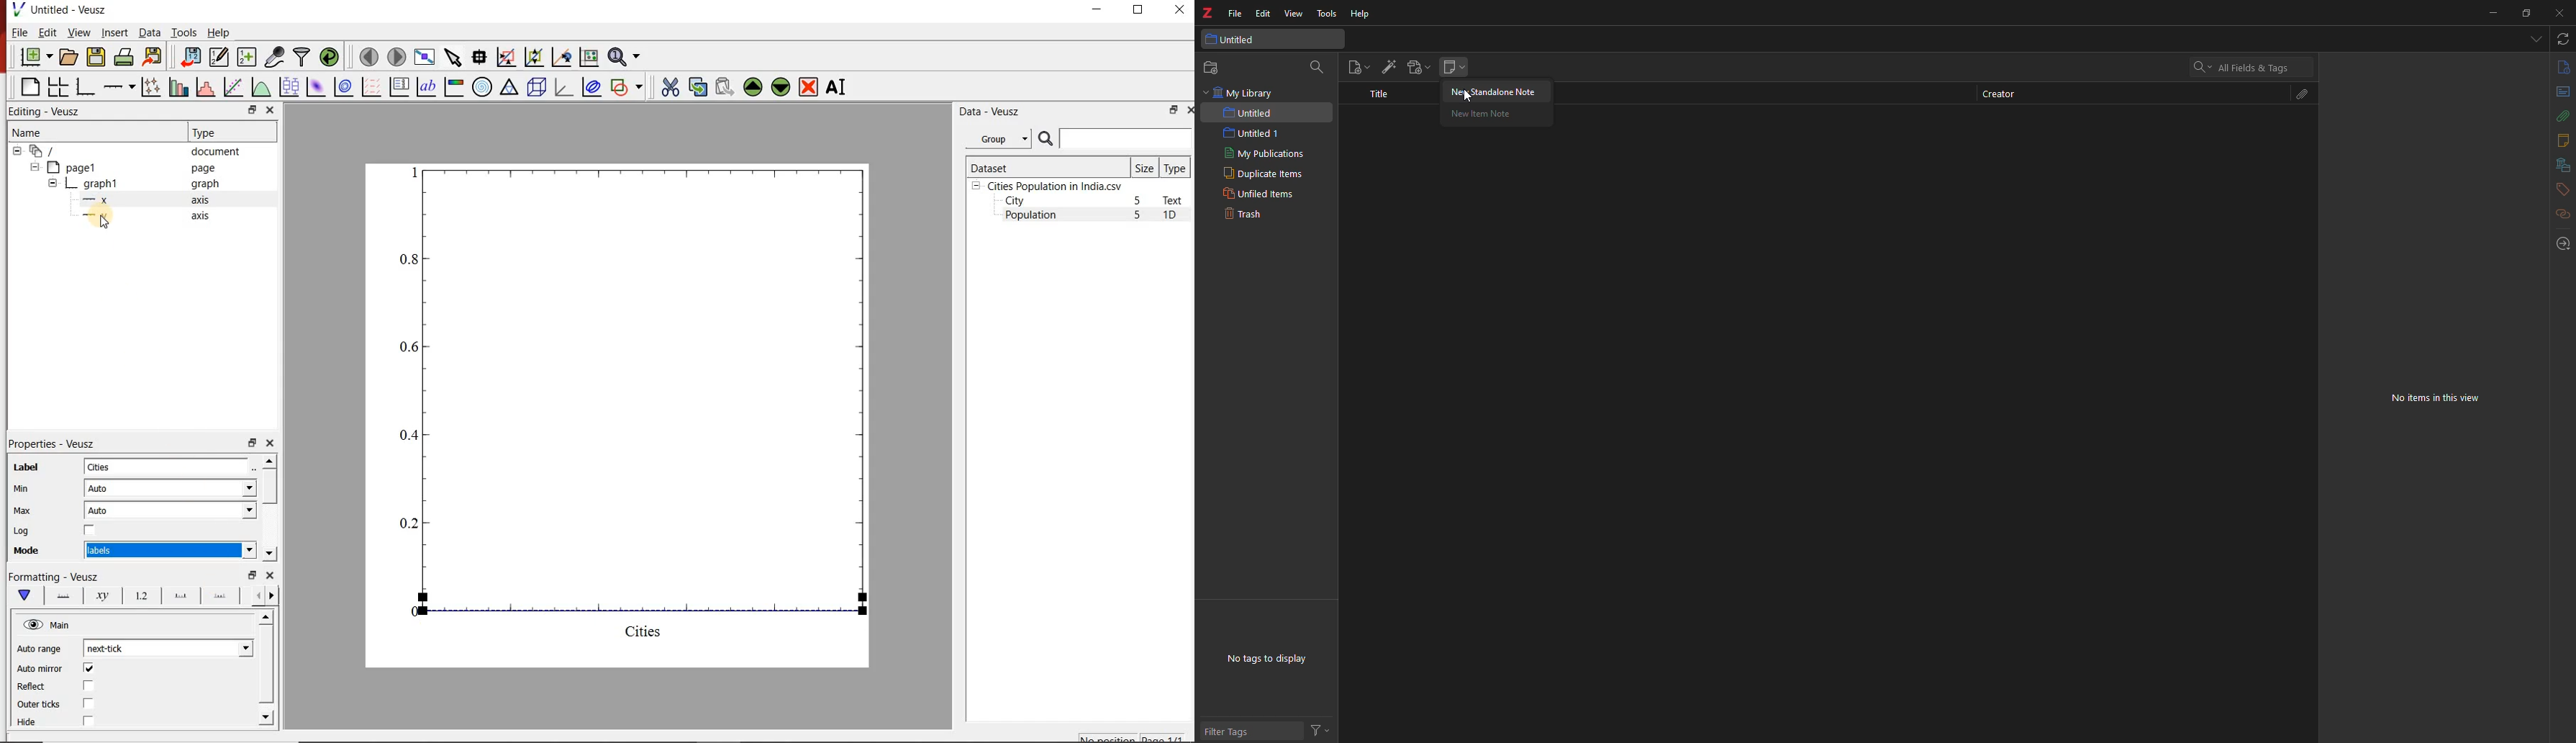 The image size is (2576, 756). What do you see at coordinates (1232, 729) in the screenshot?
I see `filter tags` at bounding box center [1232, 729].